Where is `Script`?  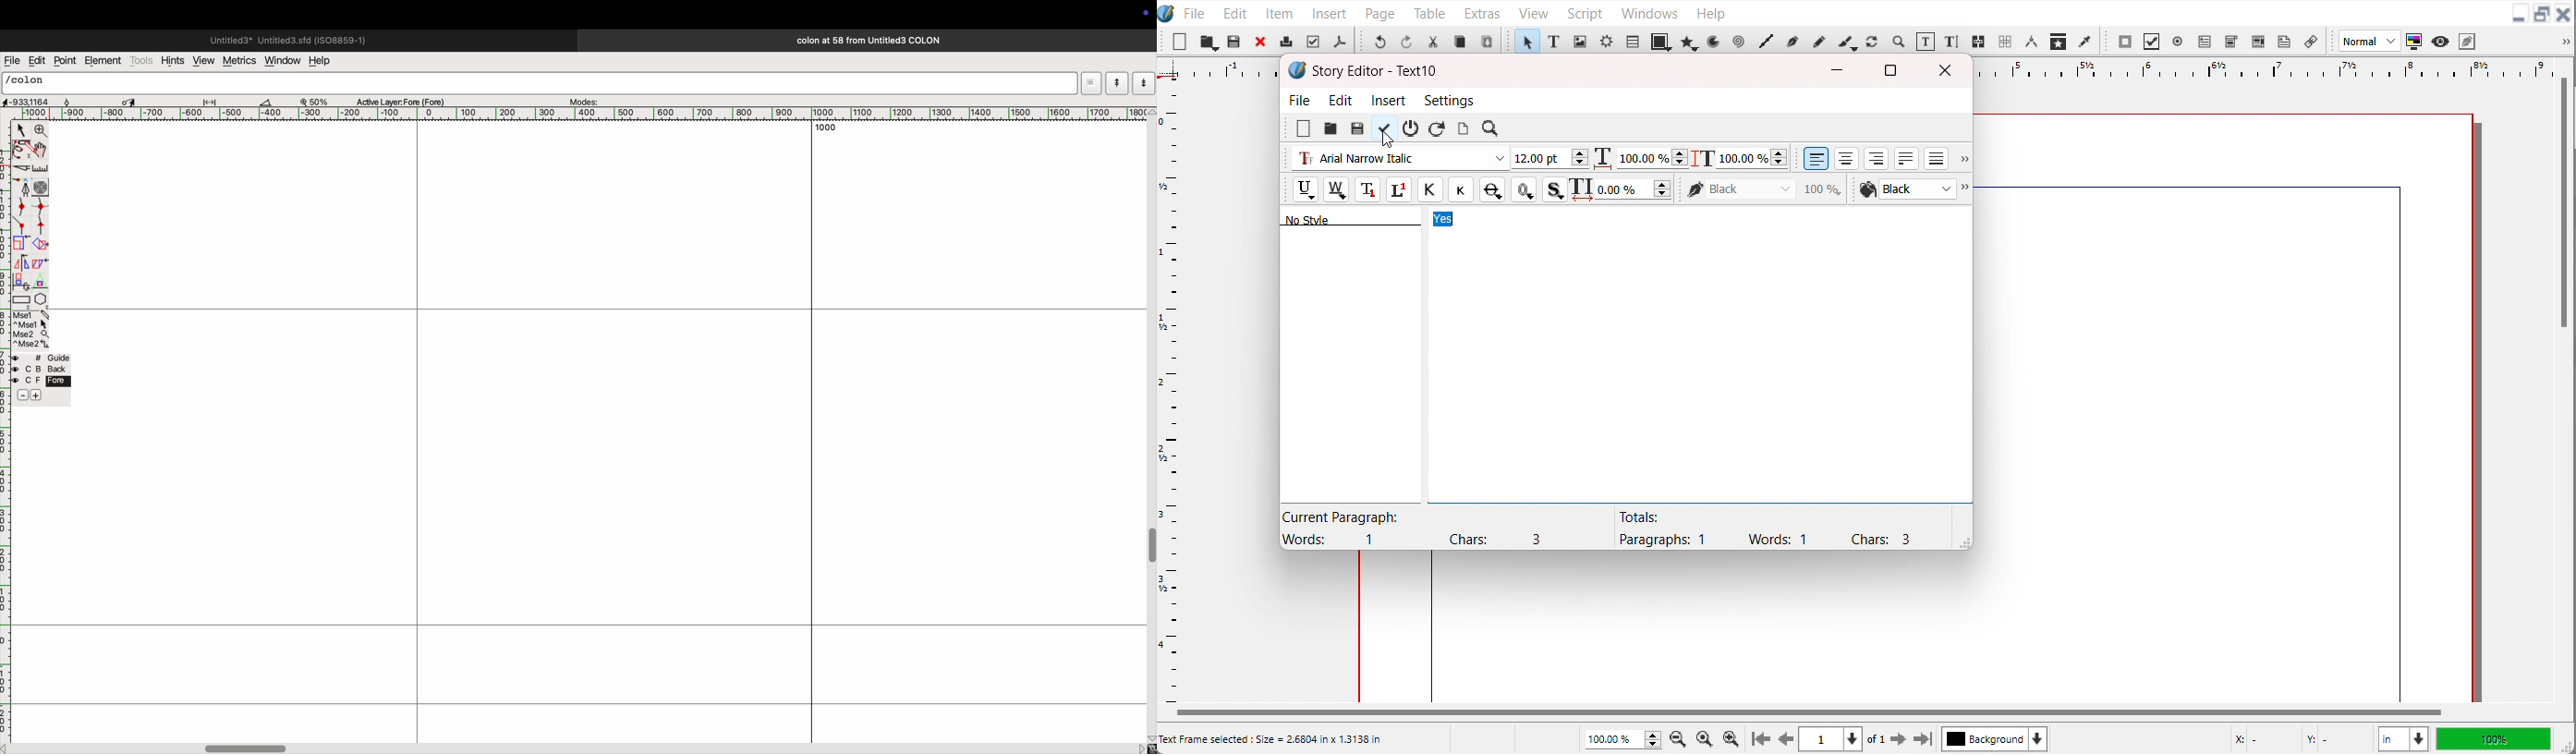
Script is located at coordinates (1586, 12).